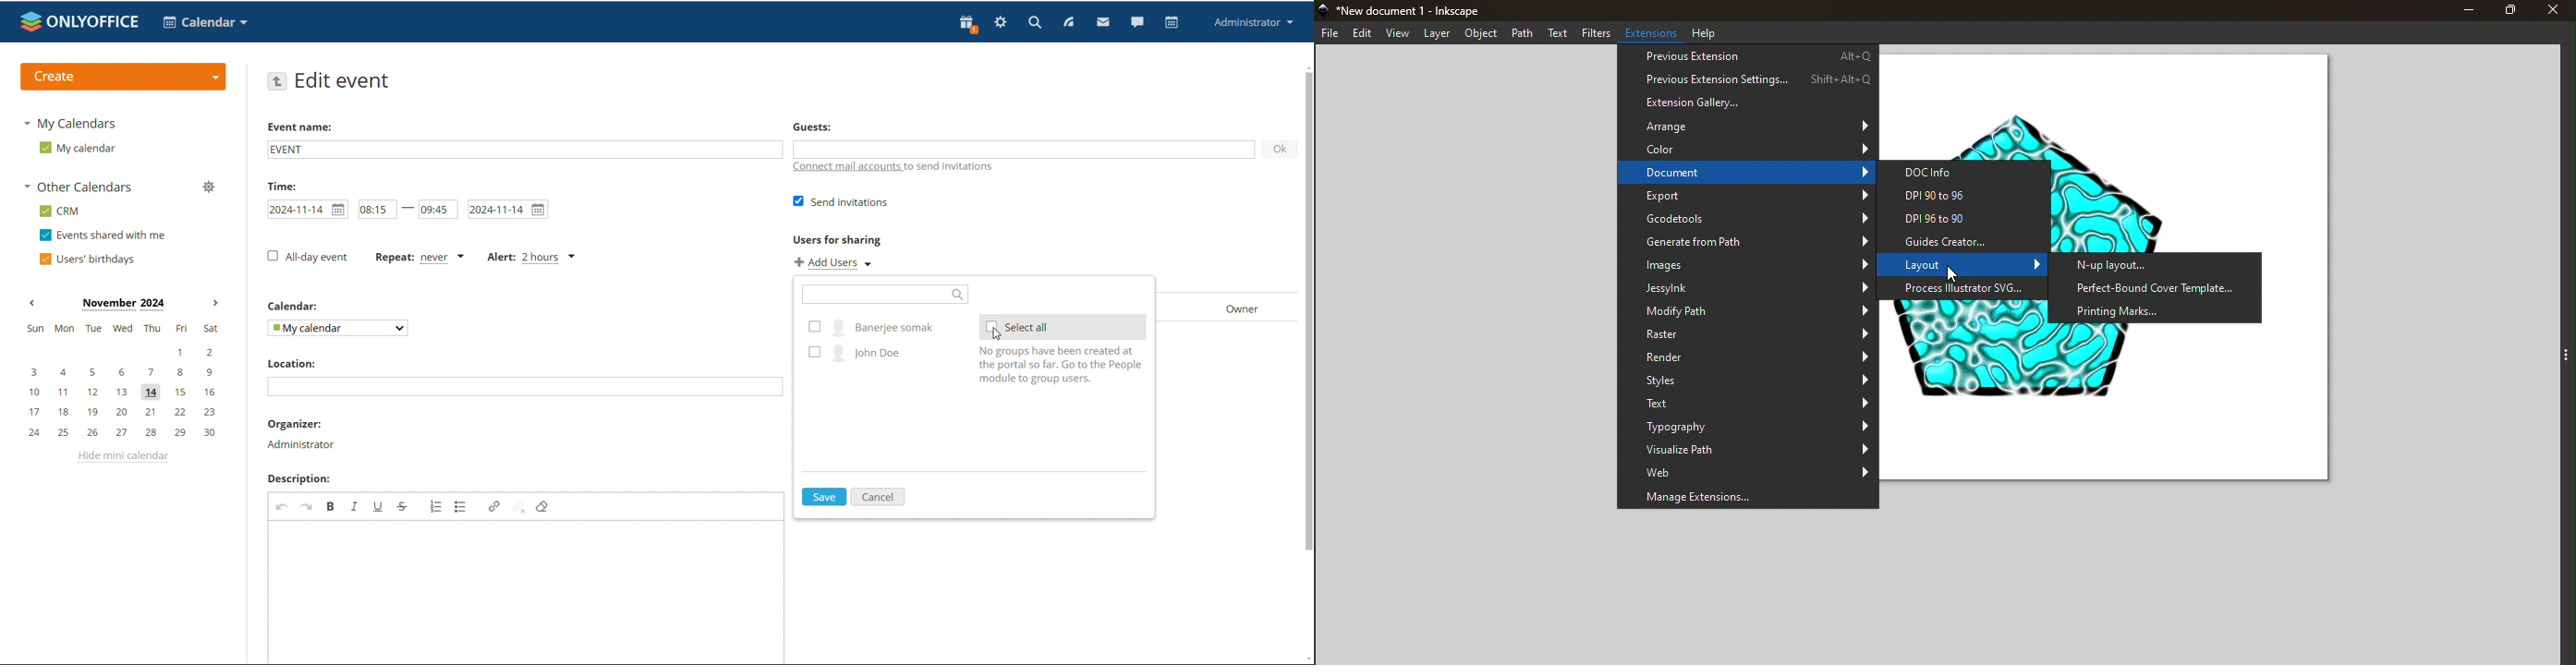 The height and width of the screenshot is (672, 2576). Describe the element at coordinates (542, 508) in the screenshot. I see `remove format` at that location.